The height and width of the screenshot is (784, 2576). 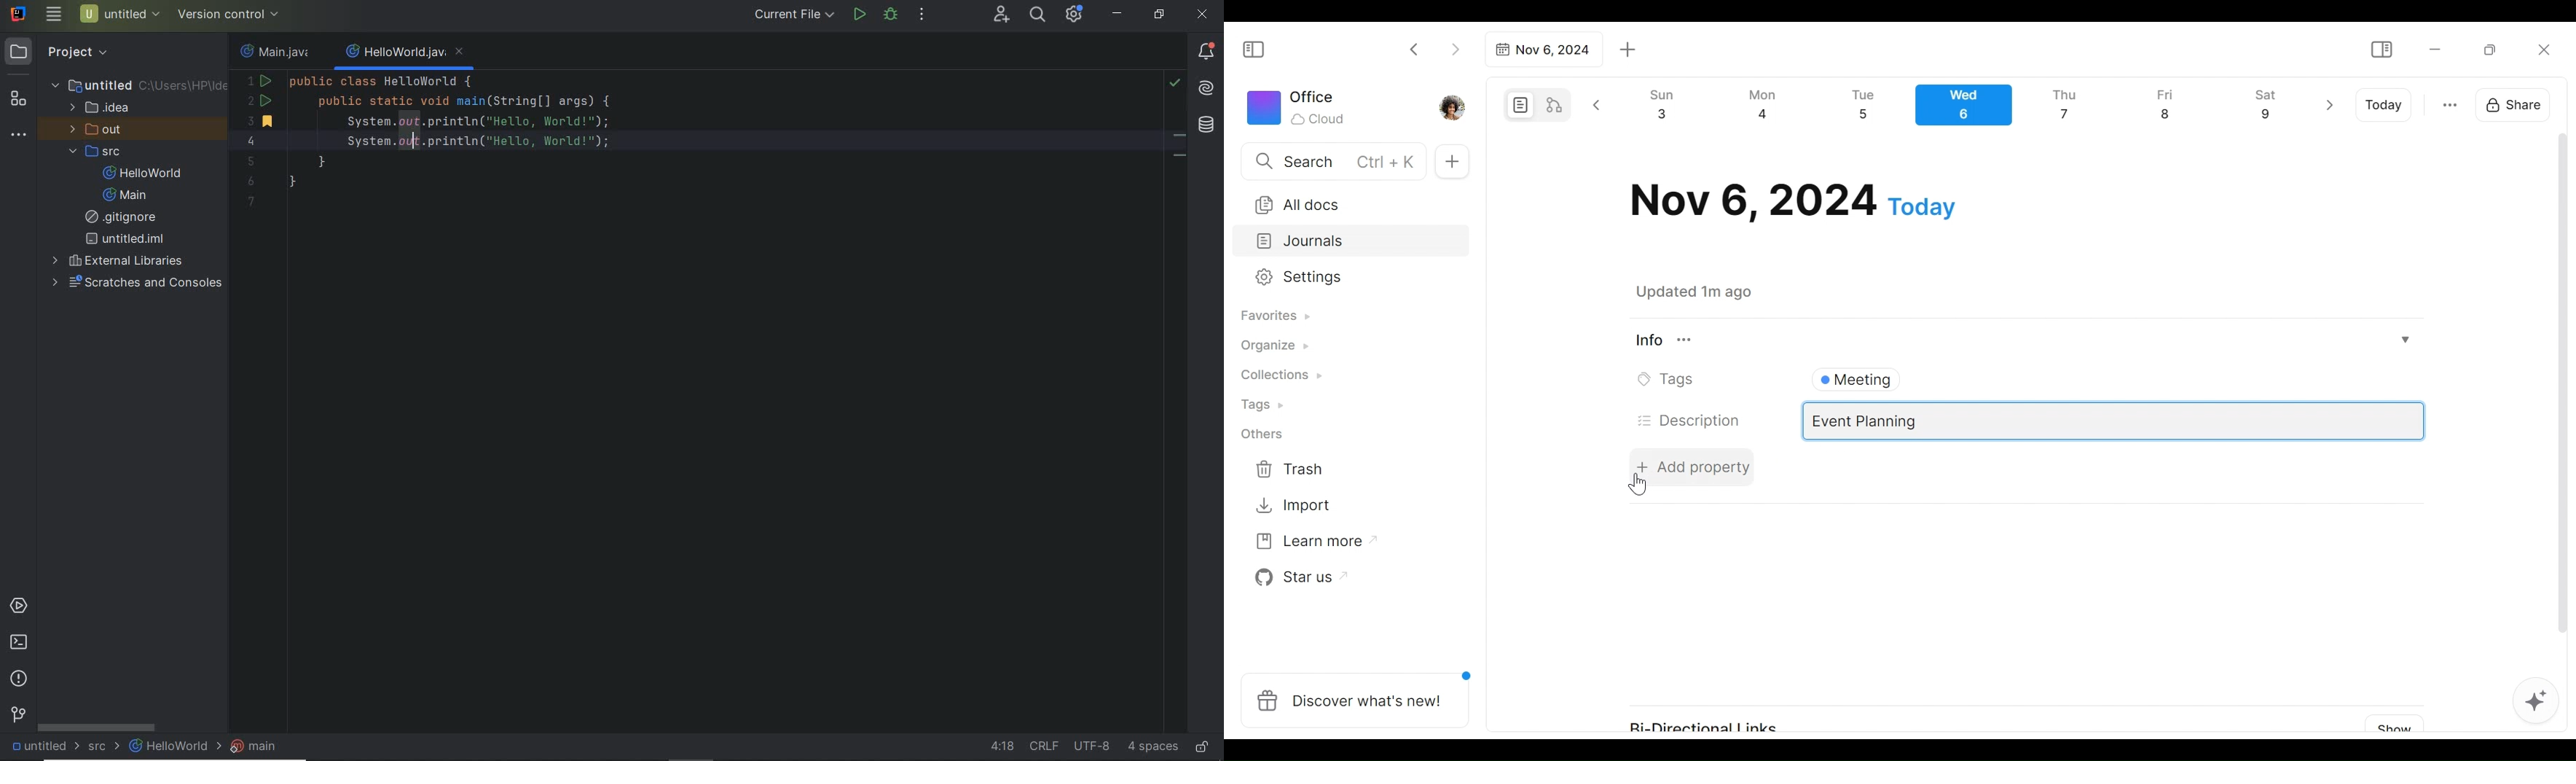 I want to click on Restore, so click(x=2495, y=49).